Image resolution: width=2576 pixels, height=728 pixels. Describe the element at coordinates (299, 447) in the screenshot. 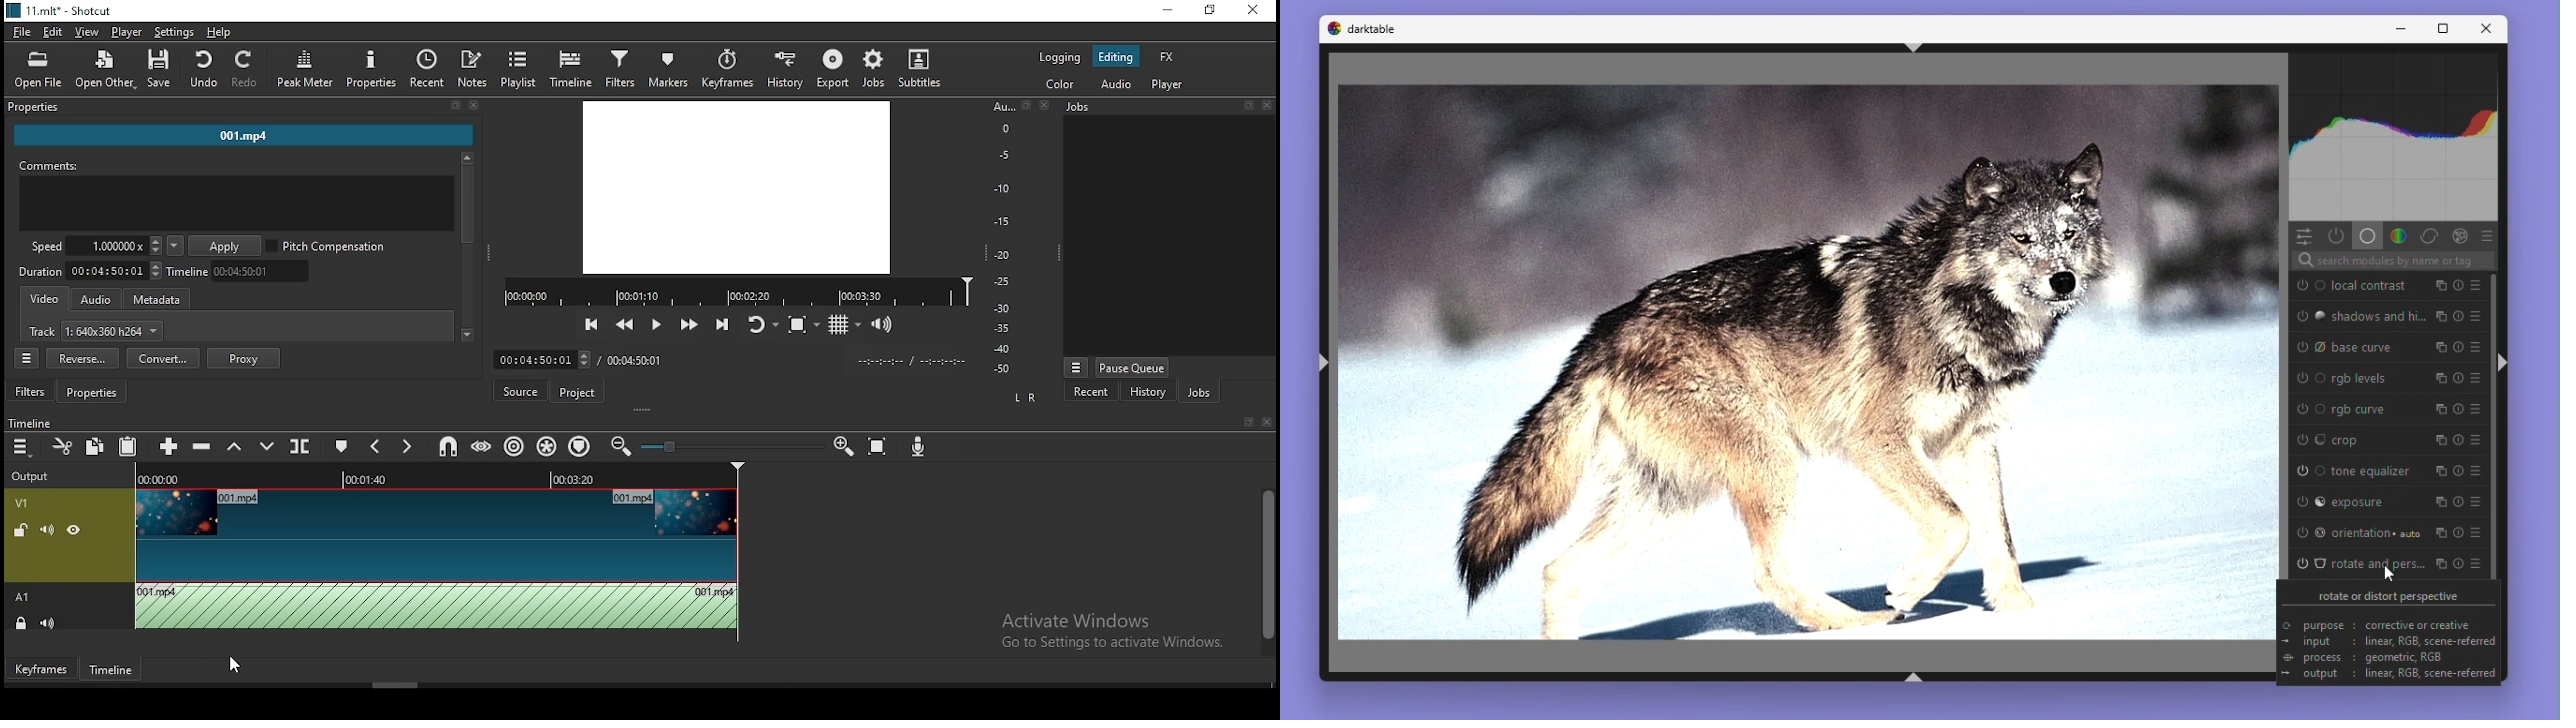

I see `split at playhead` at that location.